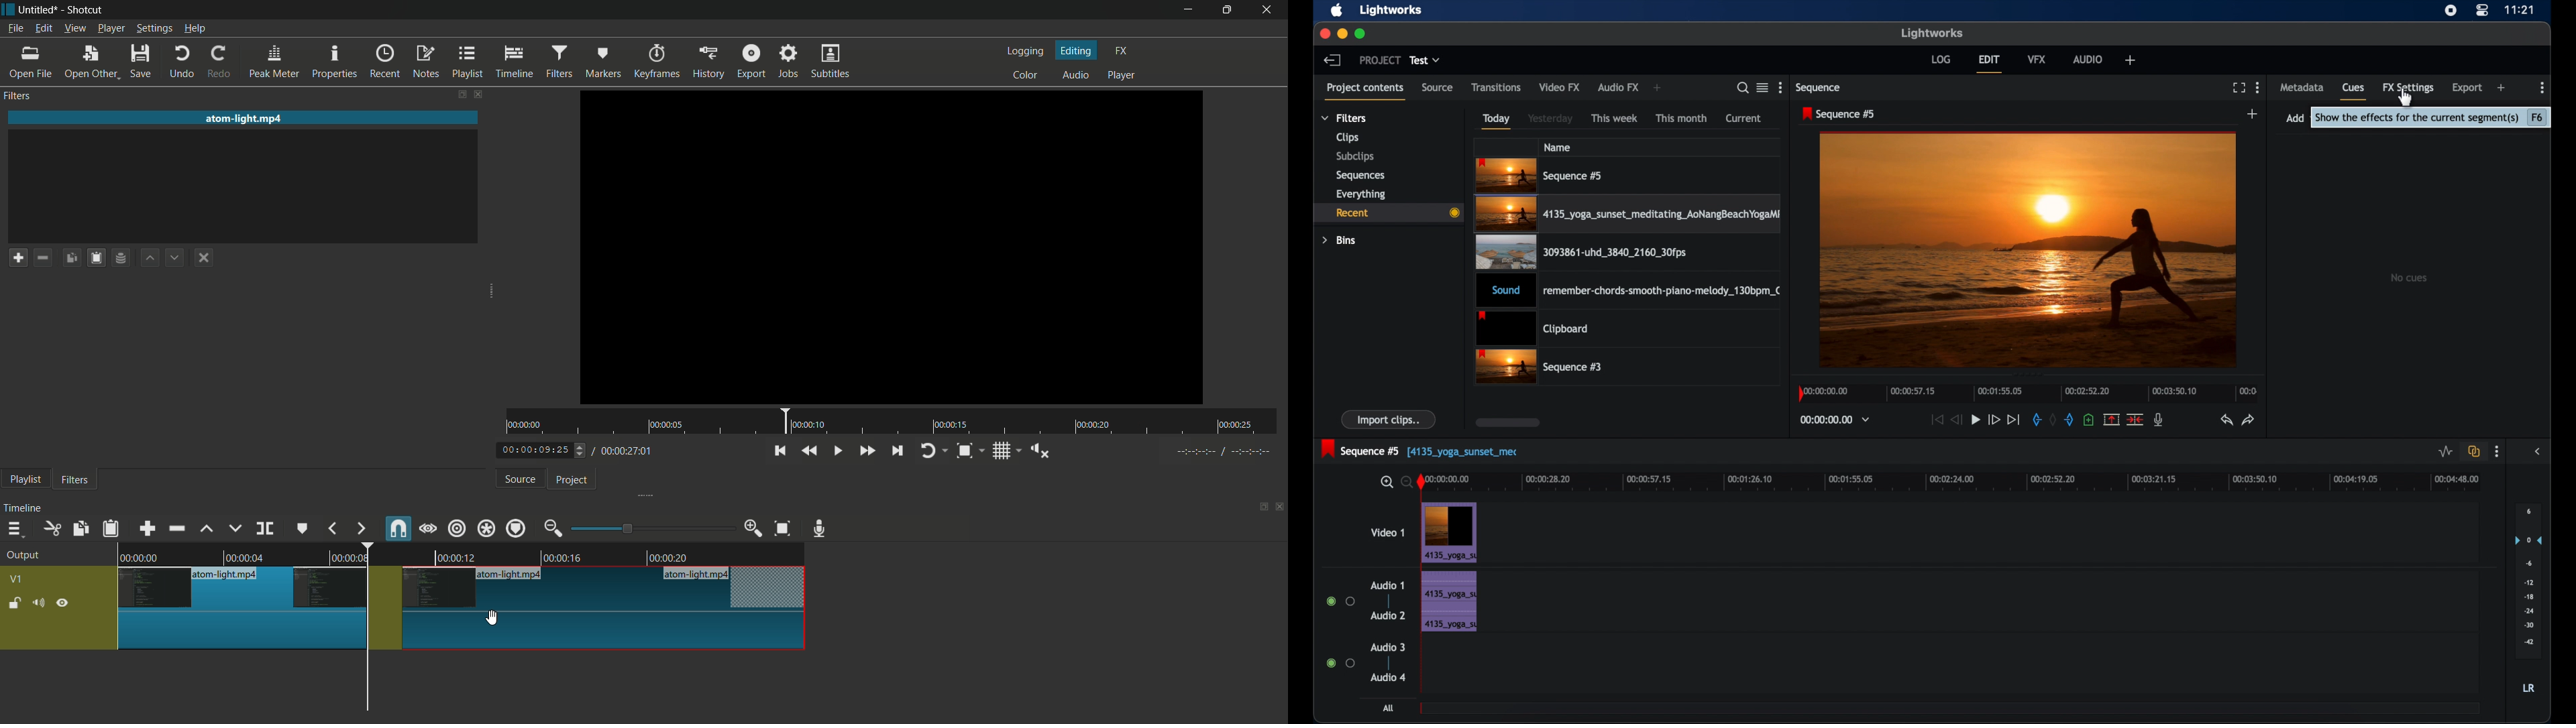 The height and width of the screenshot is (728, 2576). Describe the element at coordinates (459, 587) in the screenshot. I see `video track v1` at that location.